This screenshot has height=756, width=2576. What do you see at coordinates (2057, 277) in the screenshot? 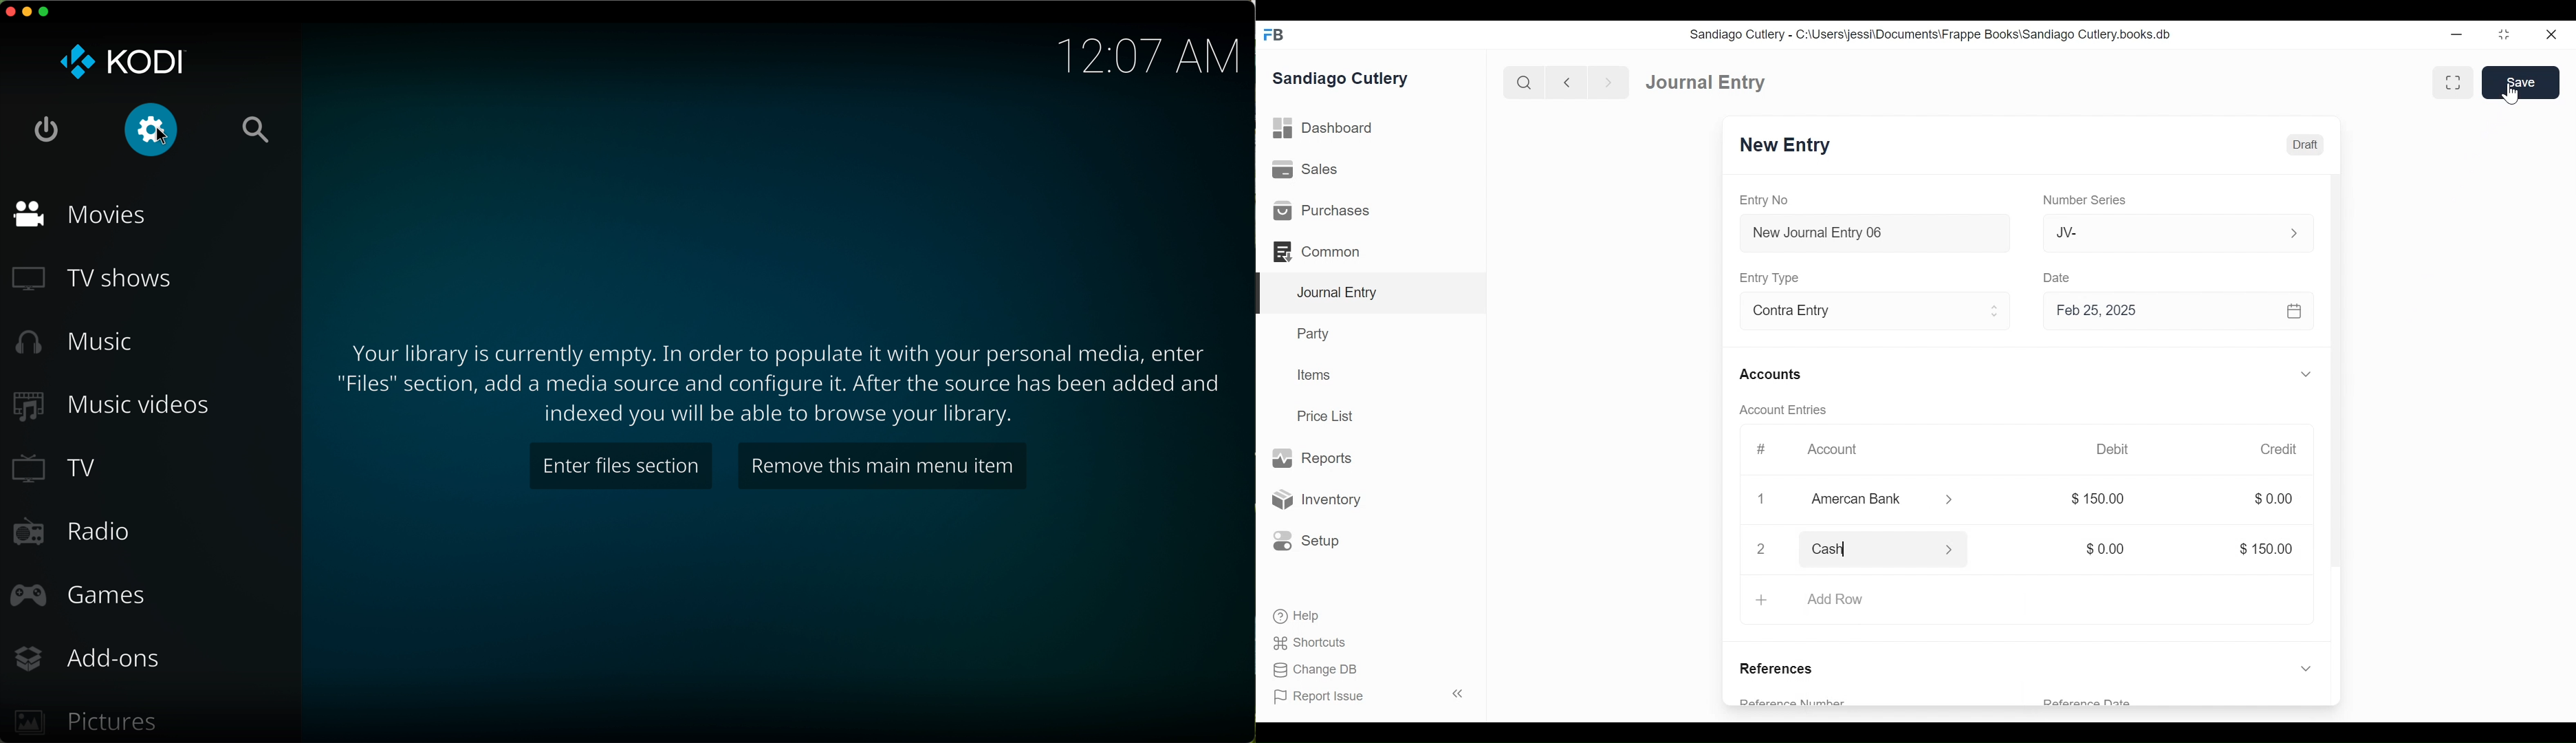
I see `Date` at bounding box center [2057, 277].